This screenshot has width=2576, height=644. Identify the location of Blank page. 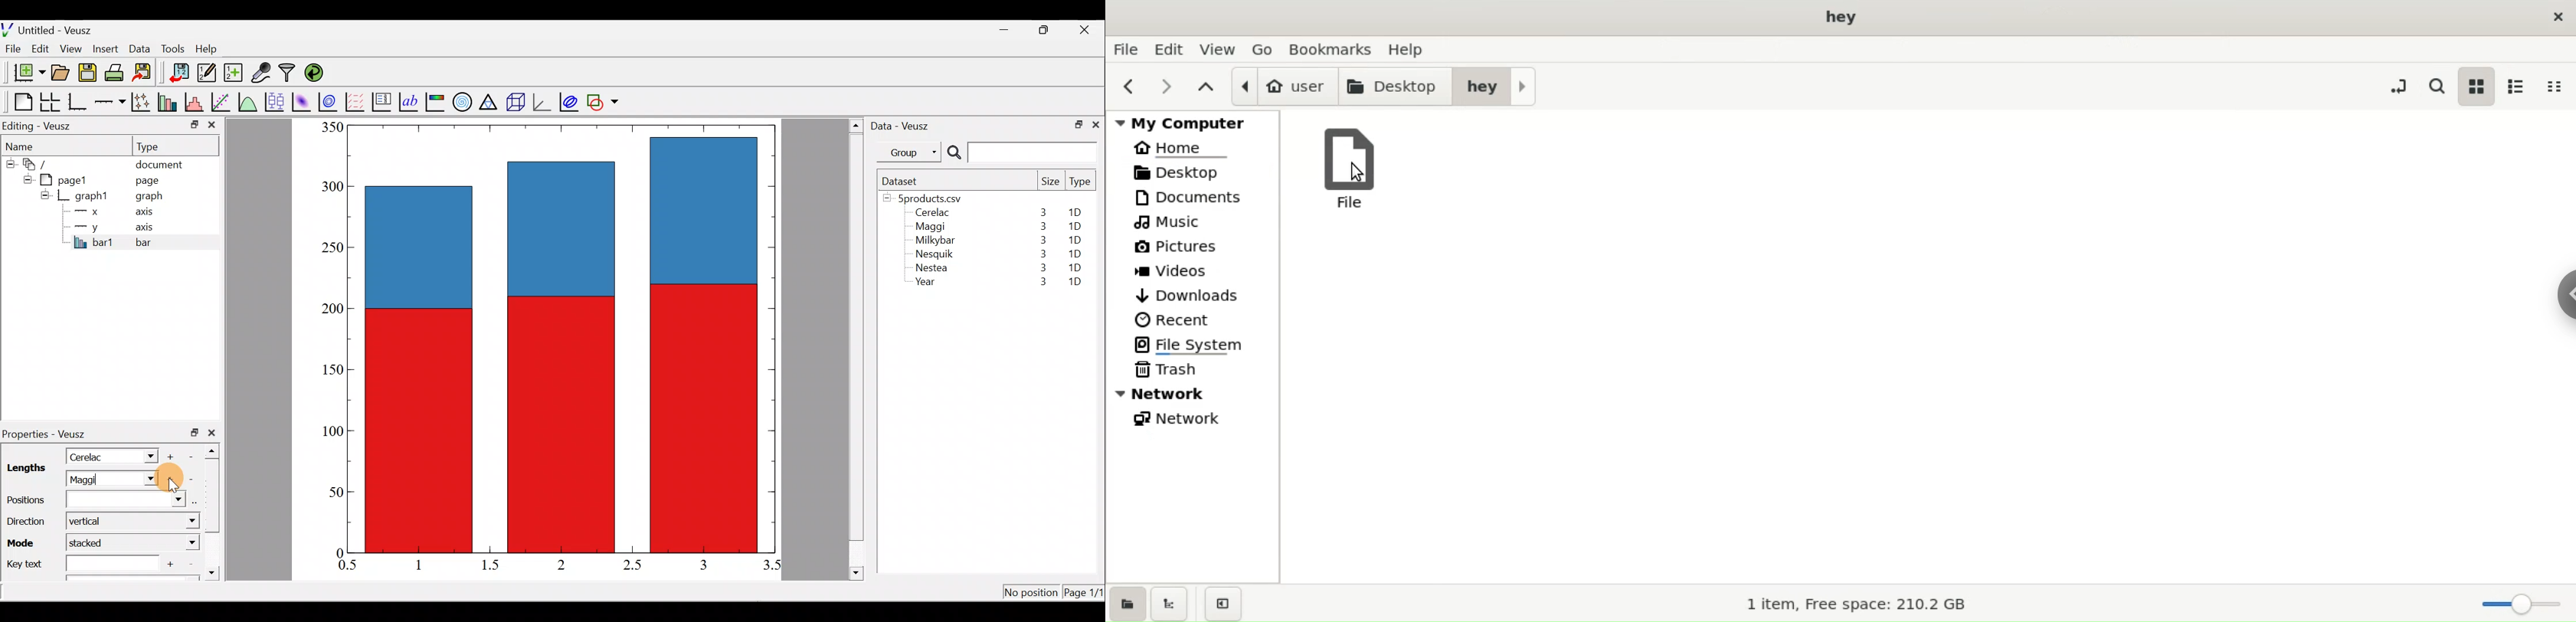
(20, 102).